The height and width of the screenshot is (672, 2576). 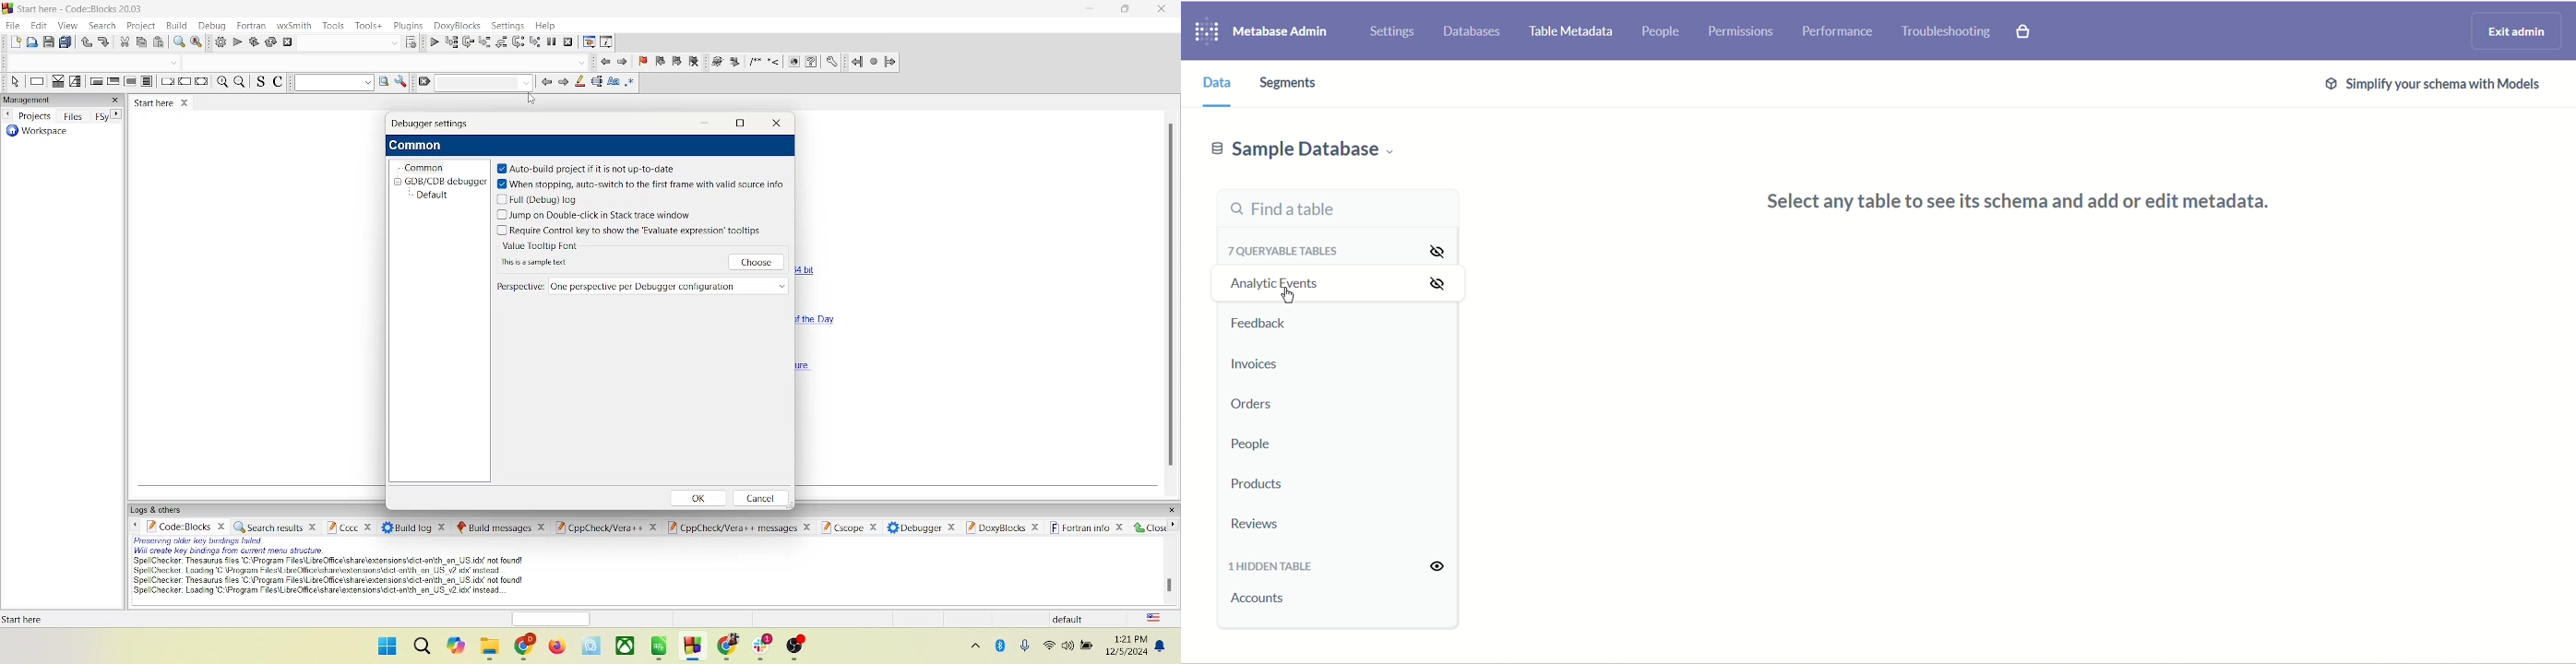 What do you see at coordinates (853, 529) in the screenshot?
I see `cscope` at bounding box center [853, 529].